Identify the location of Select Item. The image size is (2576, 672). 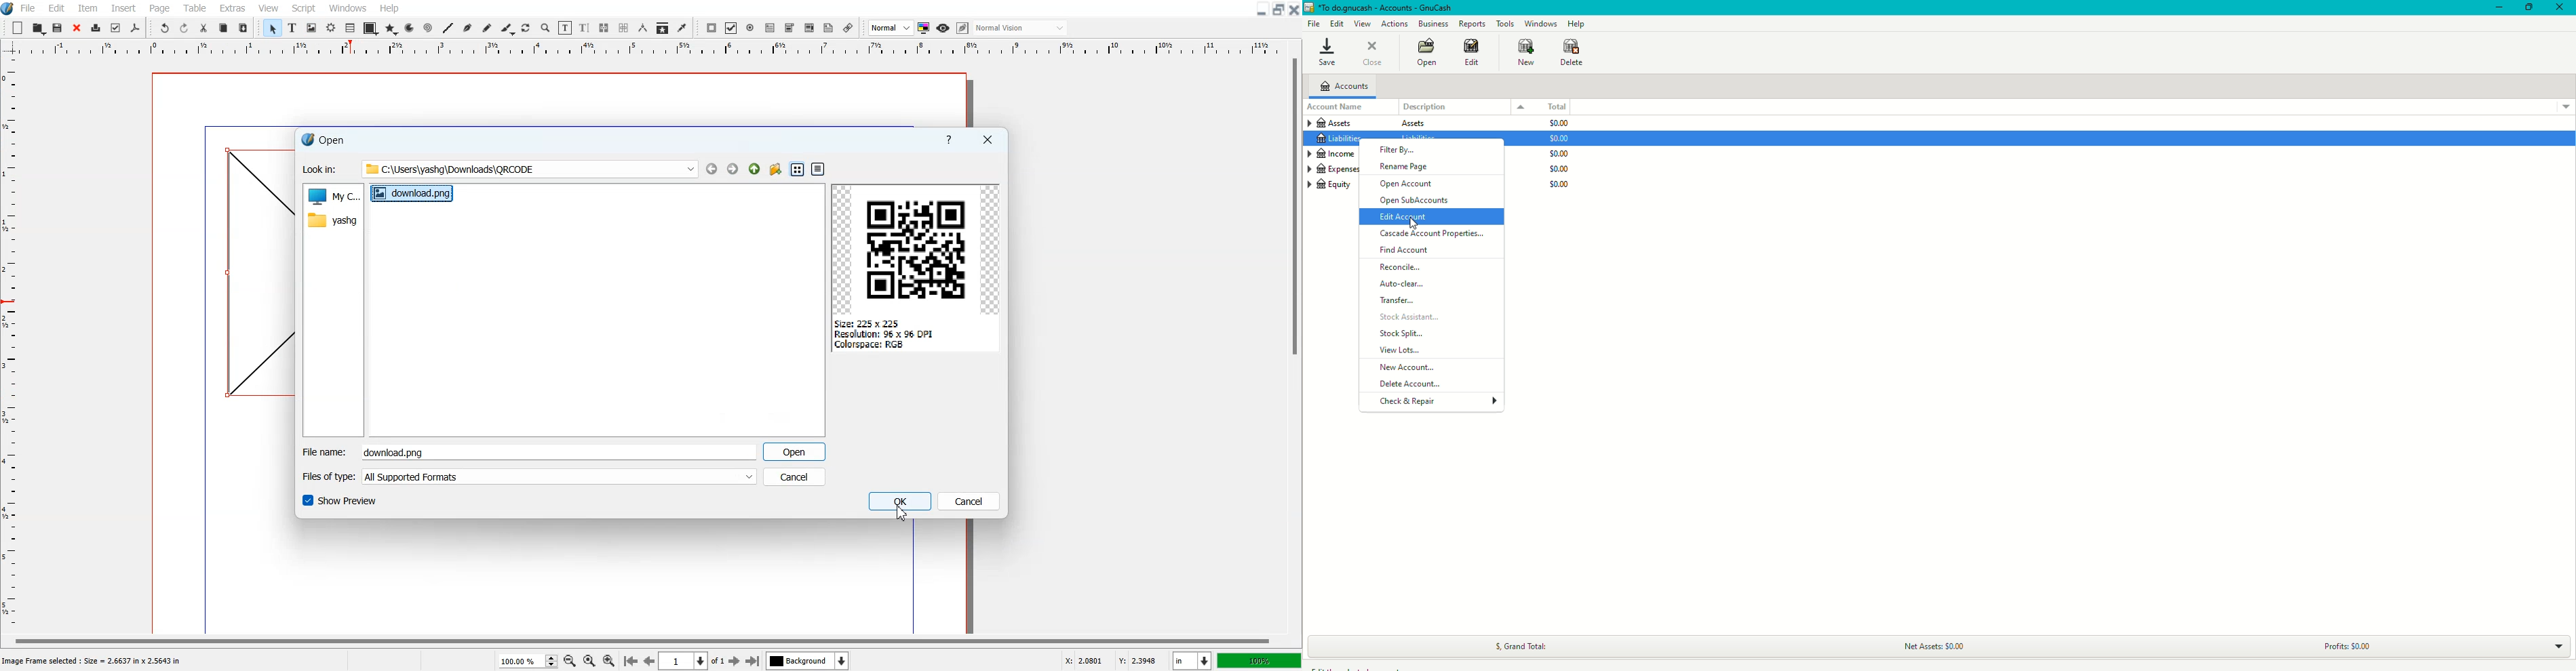
(272, 28).